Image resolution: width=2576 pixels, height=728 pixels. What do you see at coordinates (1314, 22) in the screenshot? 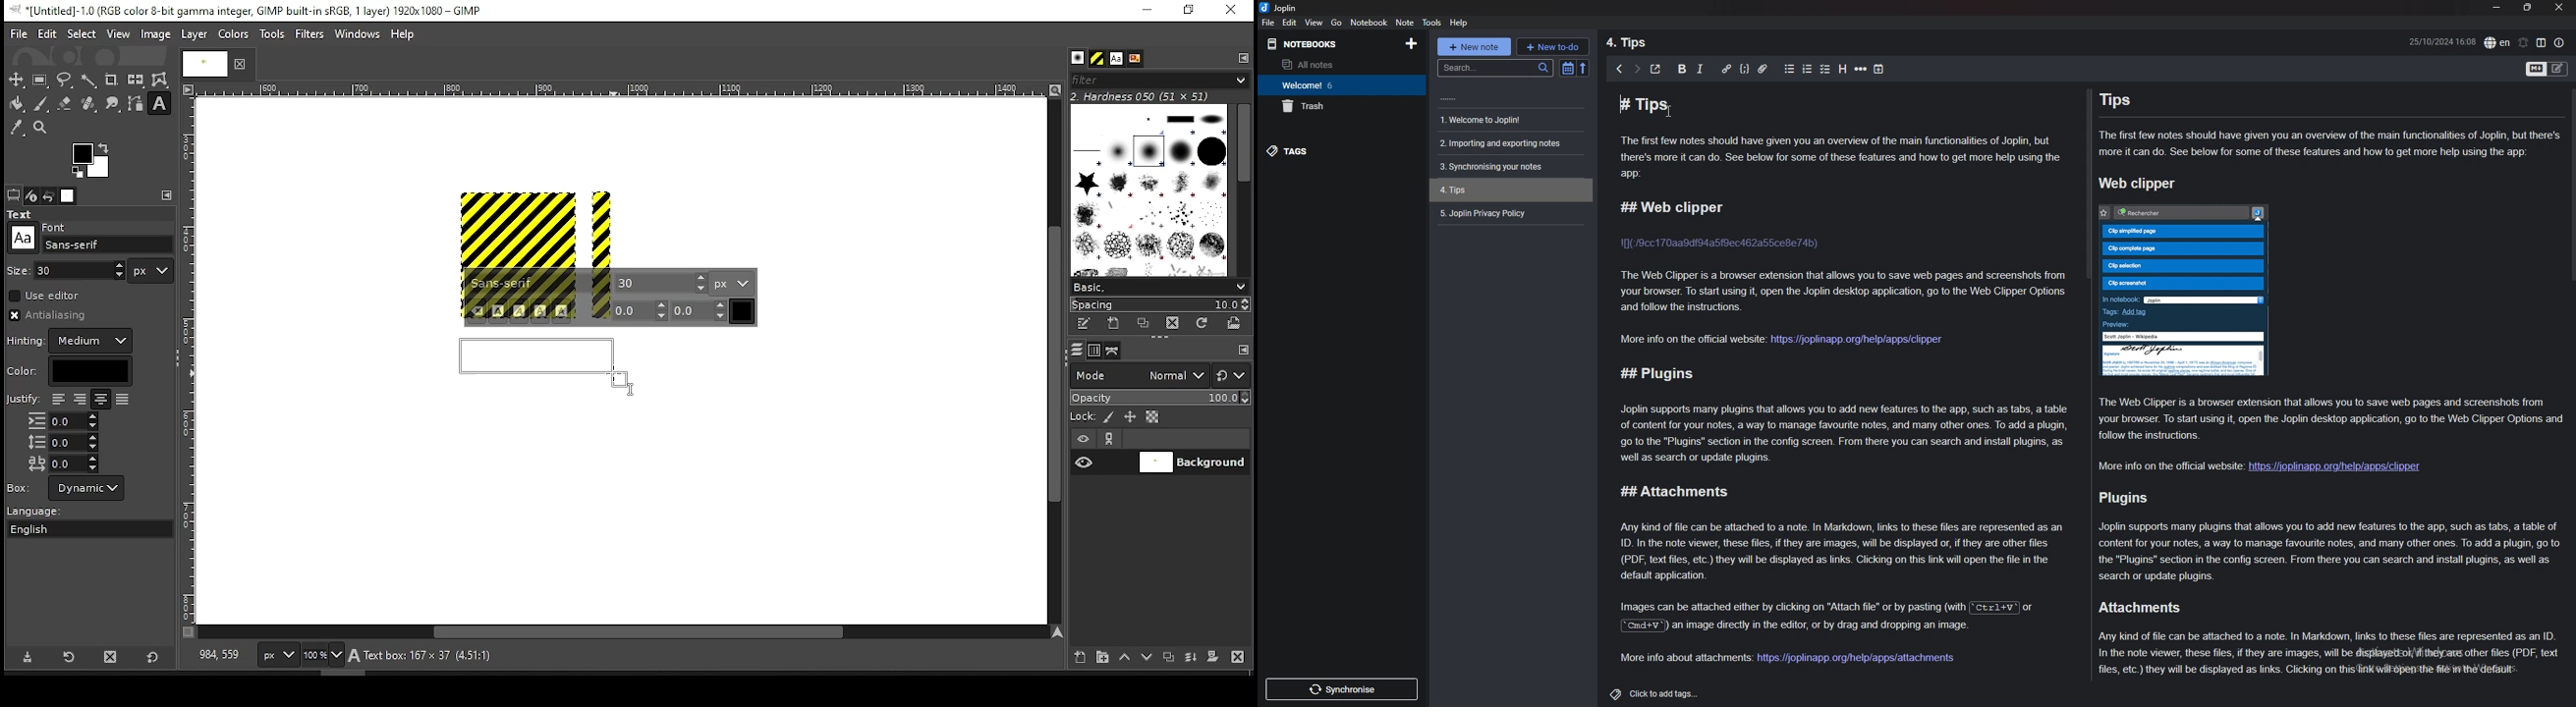
I see `view` at bounding box center [1314, 22].